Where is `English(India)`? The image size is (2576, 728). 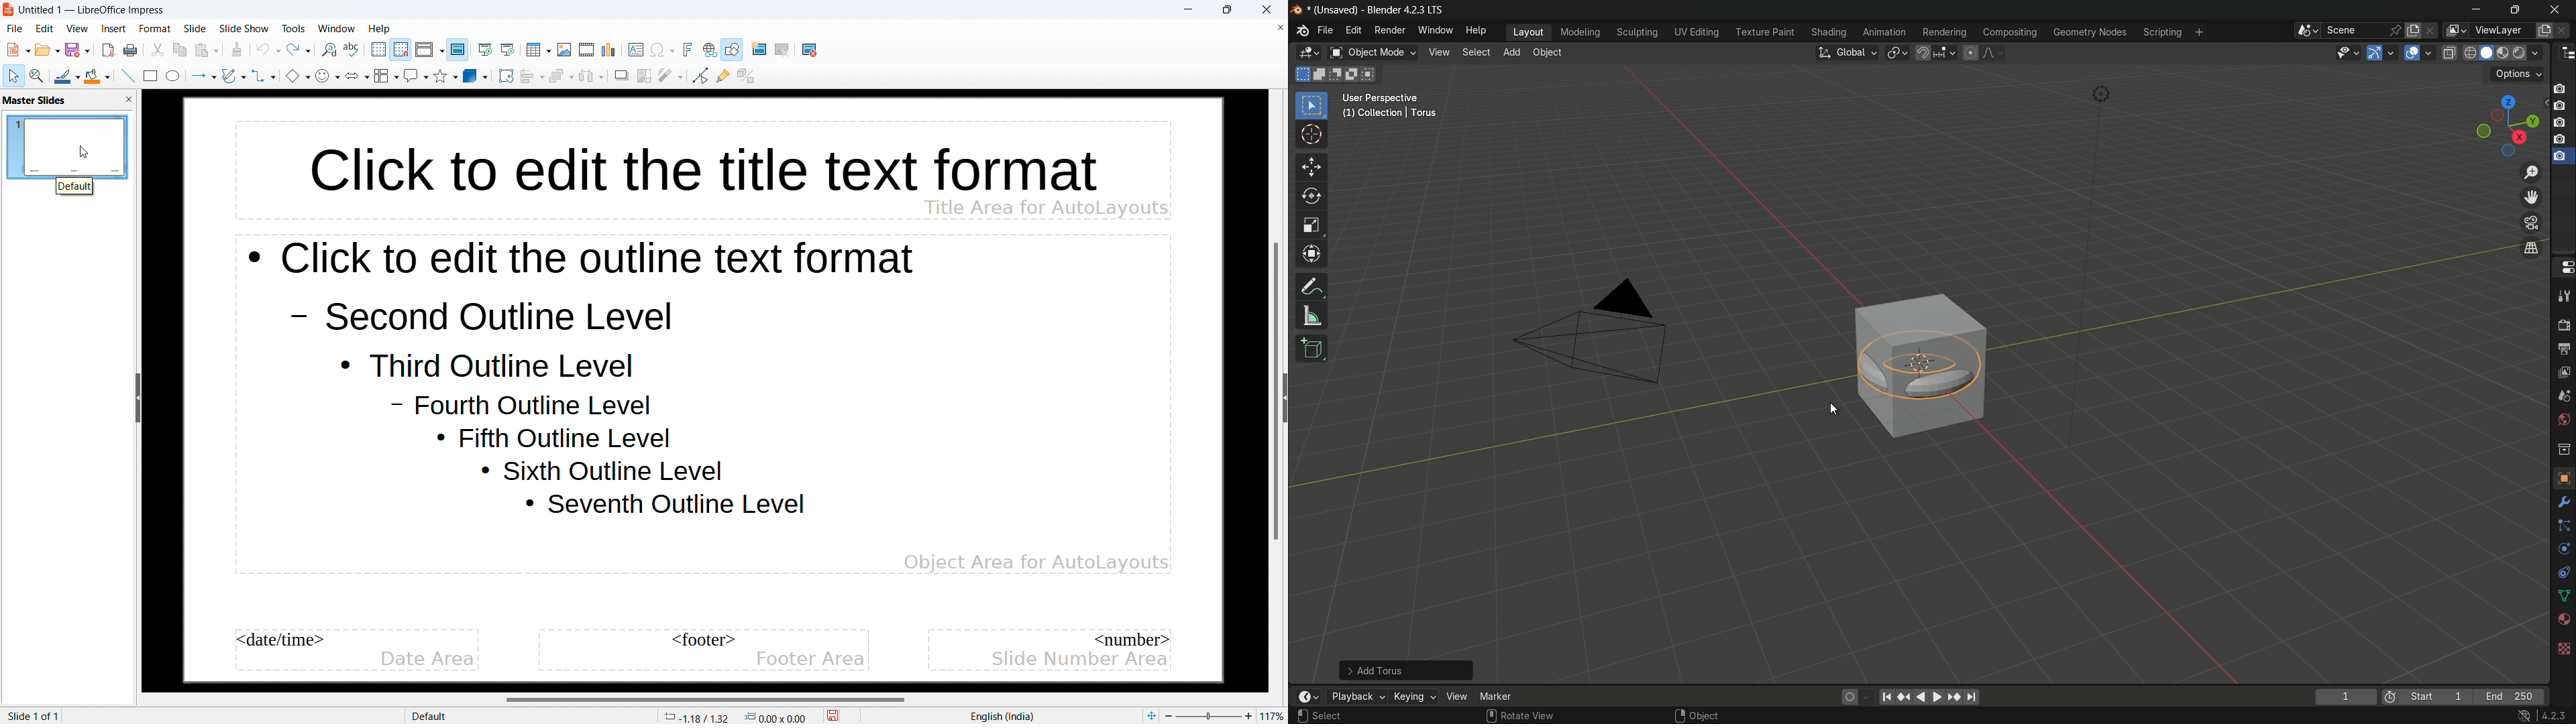
English(India) is located at coordinates (999, 717).